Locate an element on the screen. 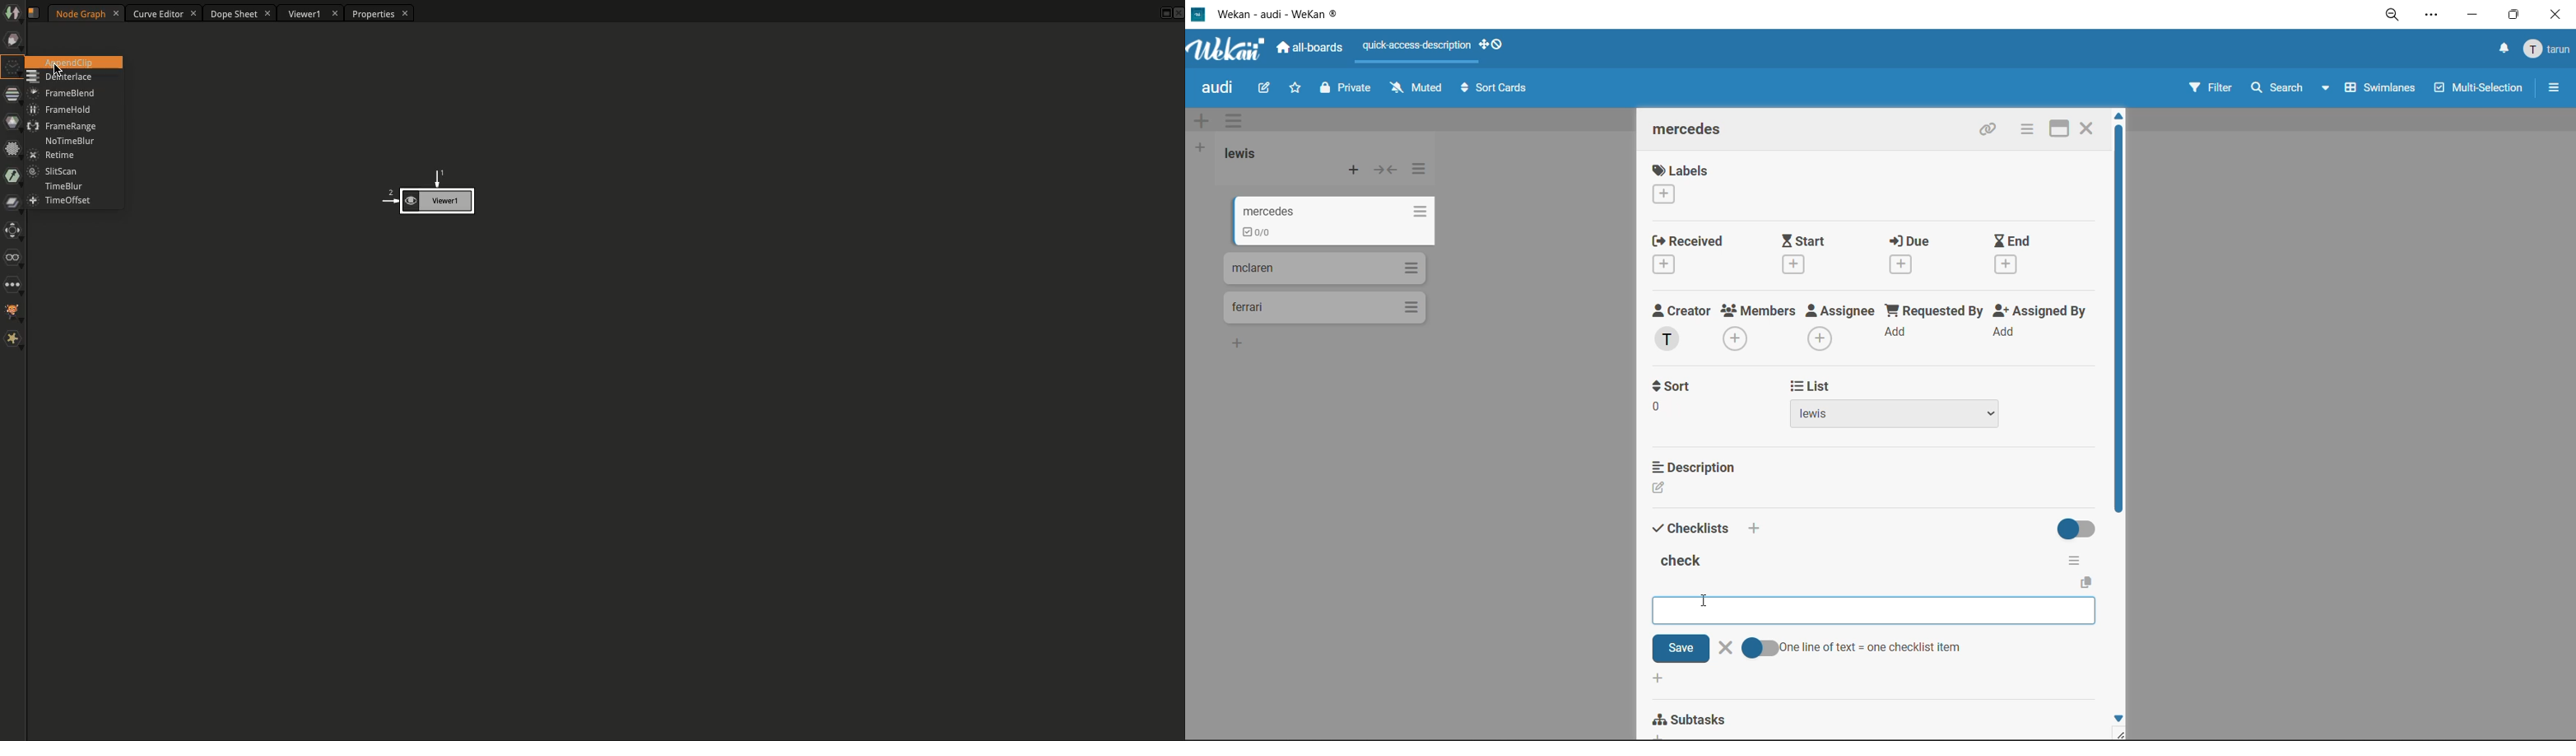 Image resolution: width=2576 pixels, height=756 pixels. Viewer node is located at coordinates (425, 194).